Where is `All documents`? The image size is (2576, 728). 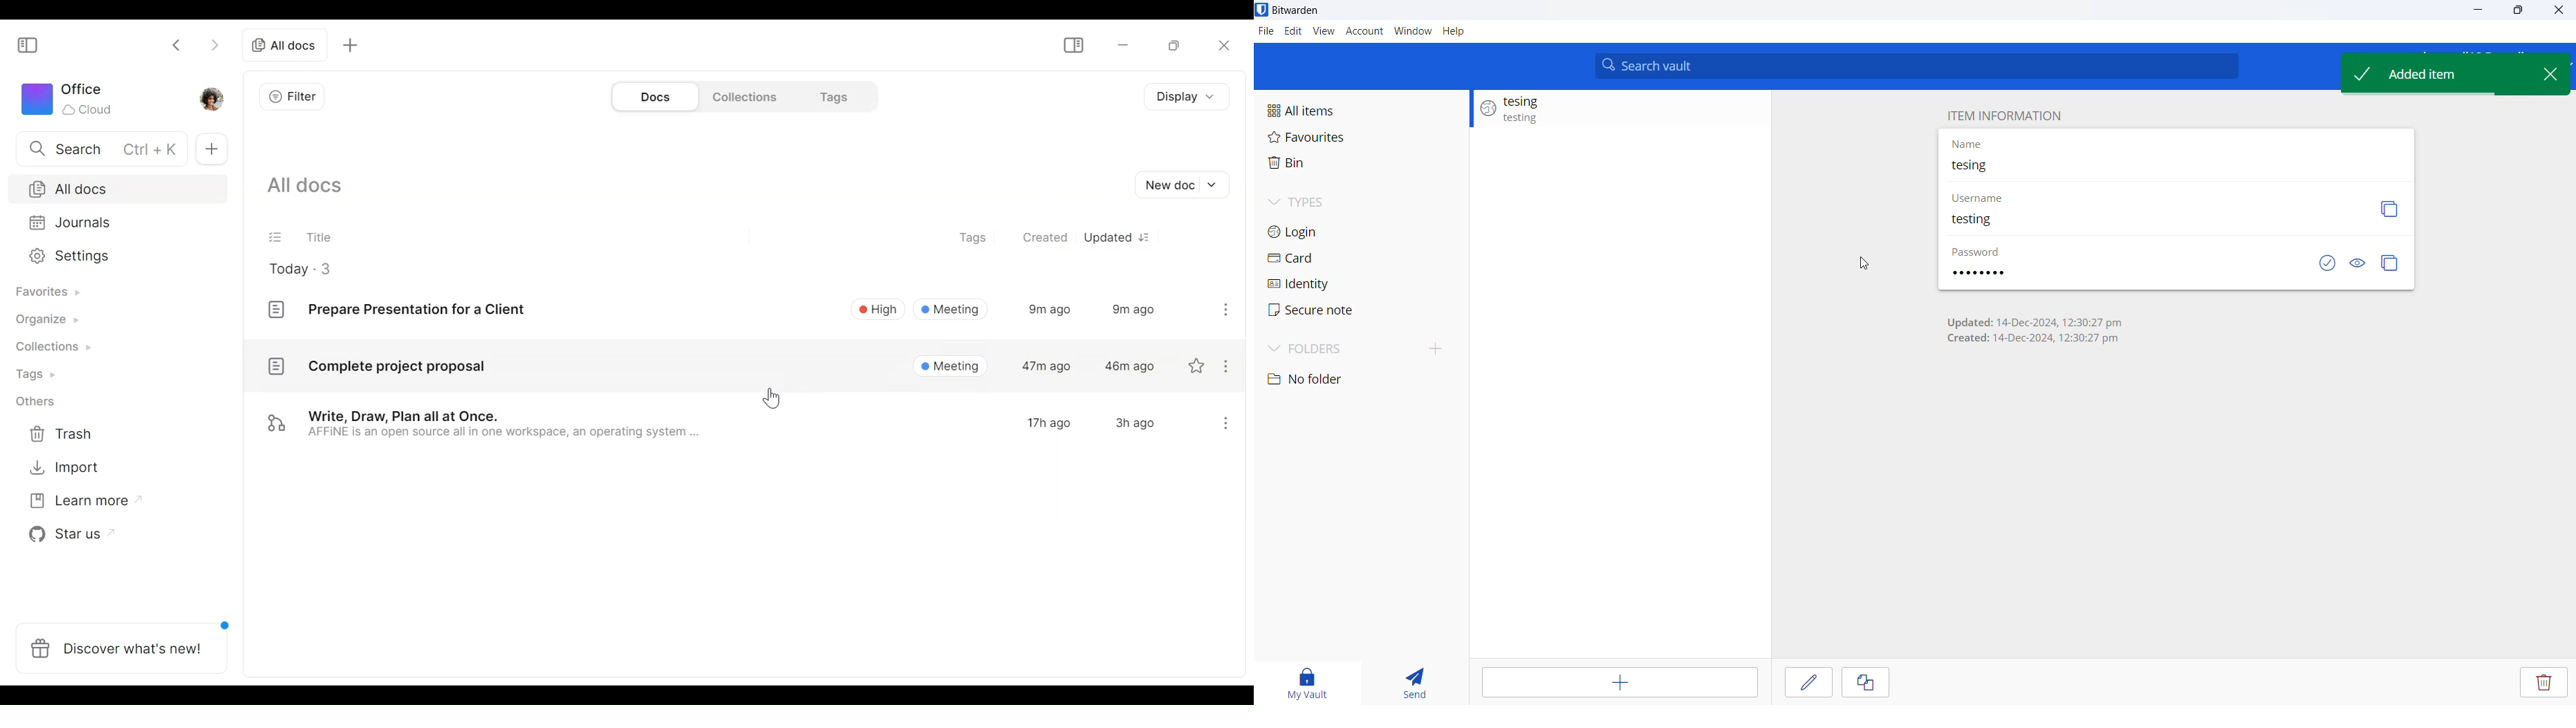
All documents is located at coordinates (112, 187).